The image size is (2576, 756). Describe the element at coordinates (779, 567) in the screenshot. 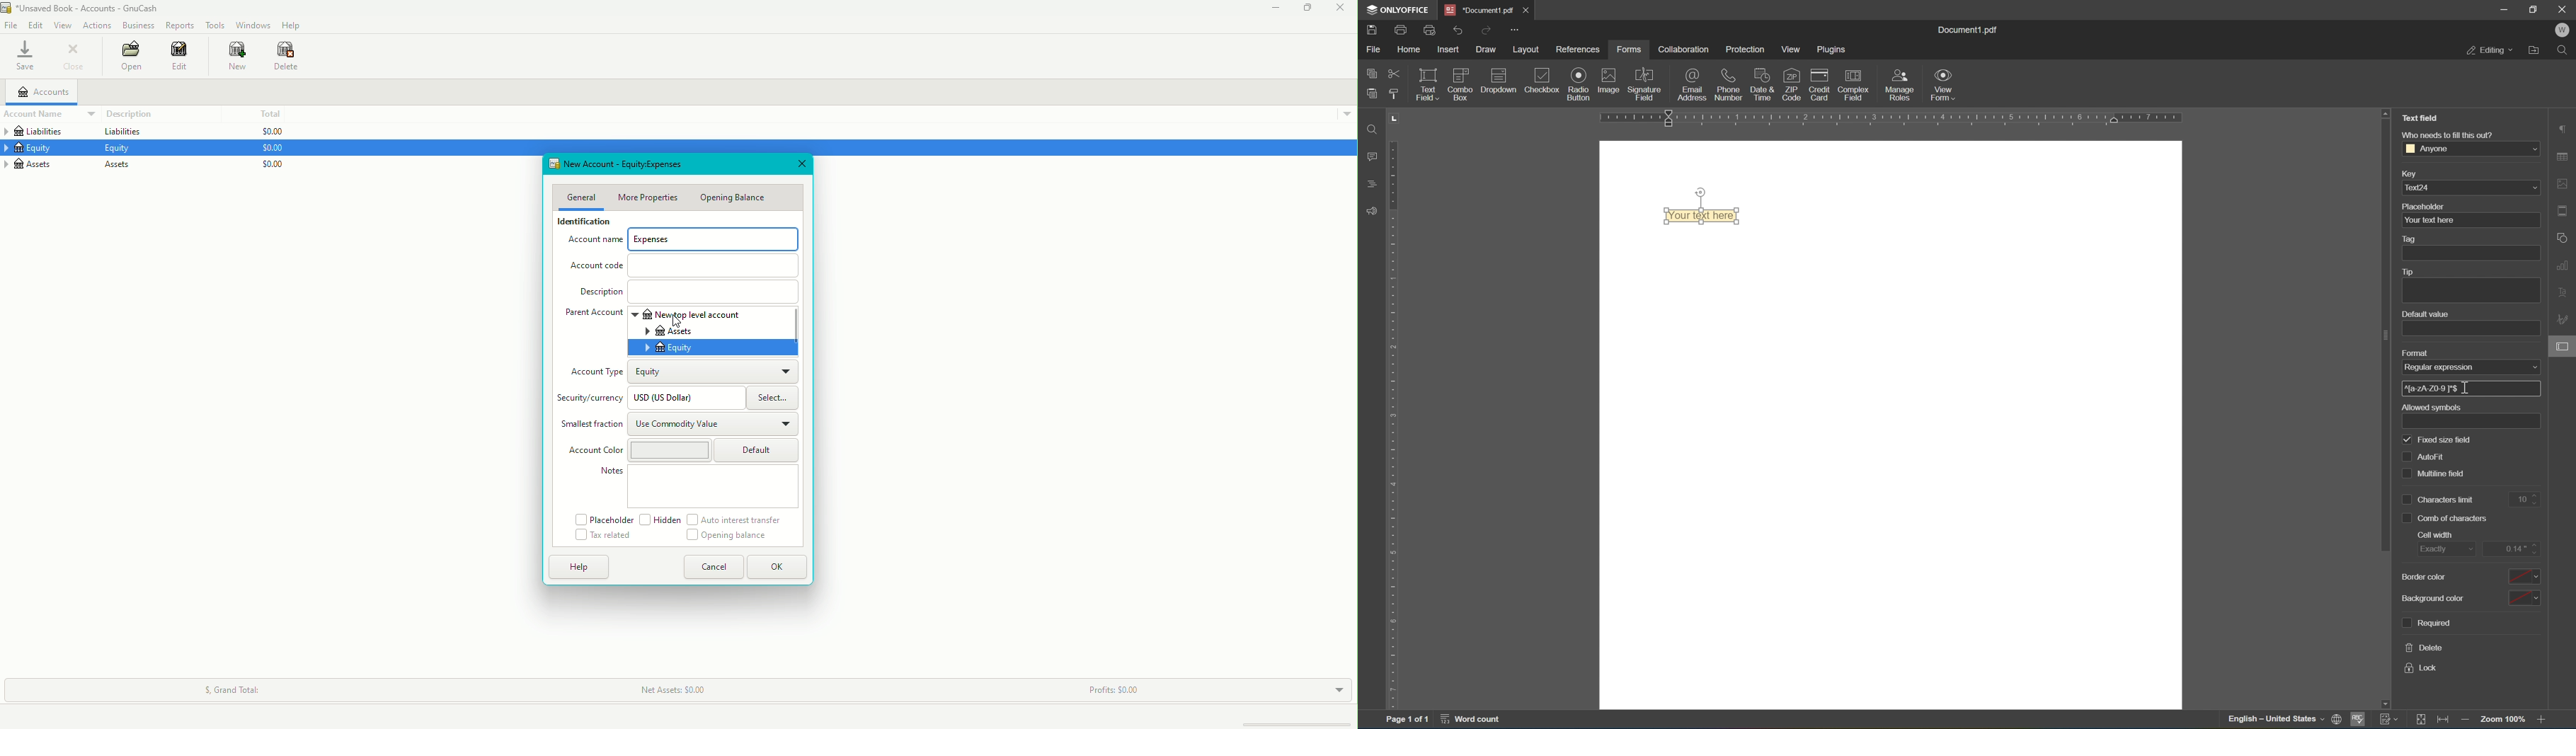

I see `OK` at that location.